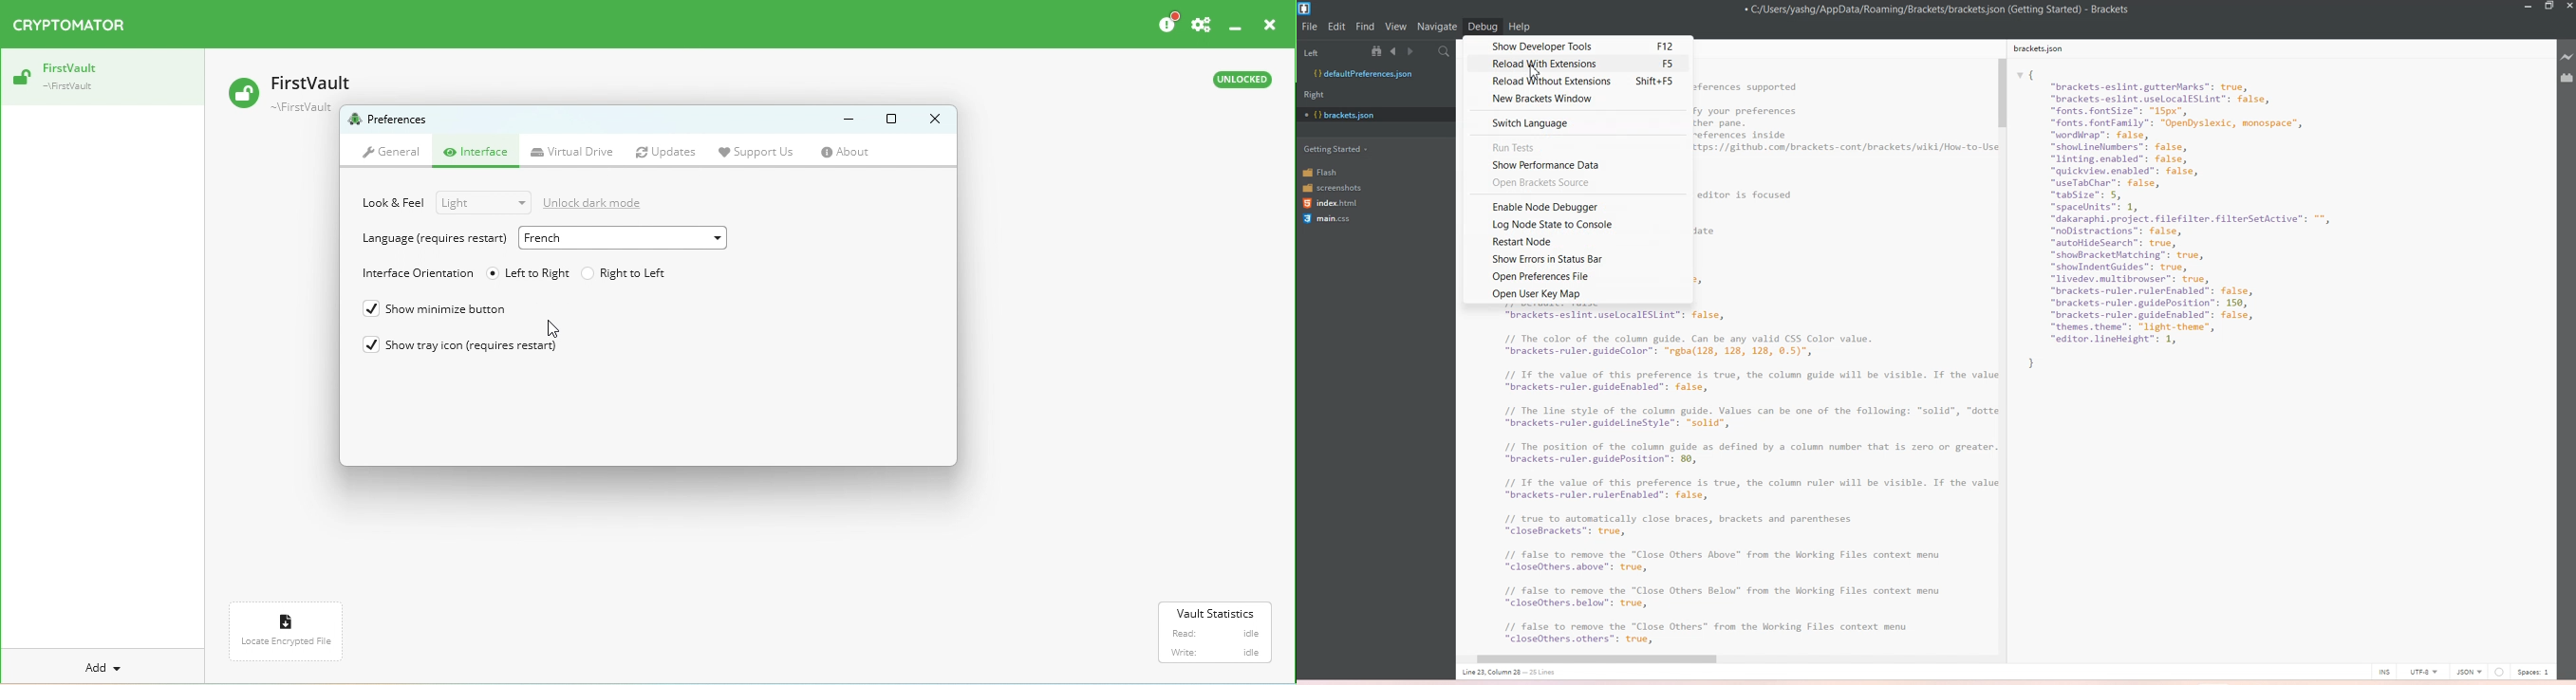 Image resolution: width=2576 pixels, height=700 pixels. Describe the element at coordinates (1329, 221) in the screenshot. I see `main.css` at that location.